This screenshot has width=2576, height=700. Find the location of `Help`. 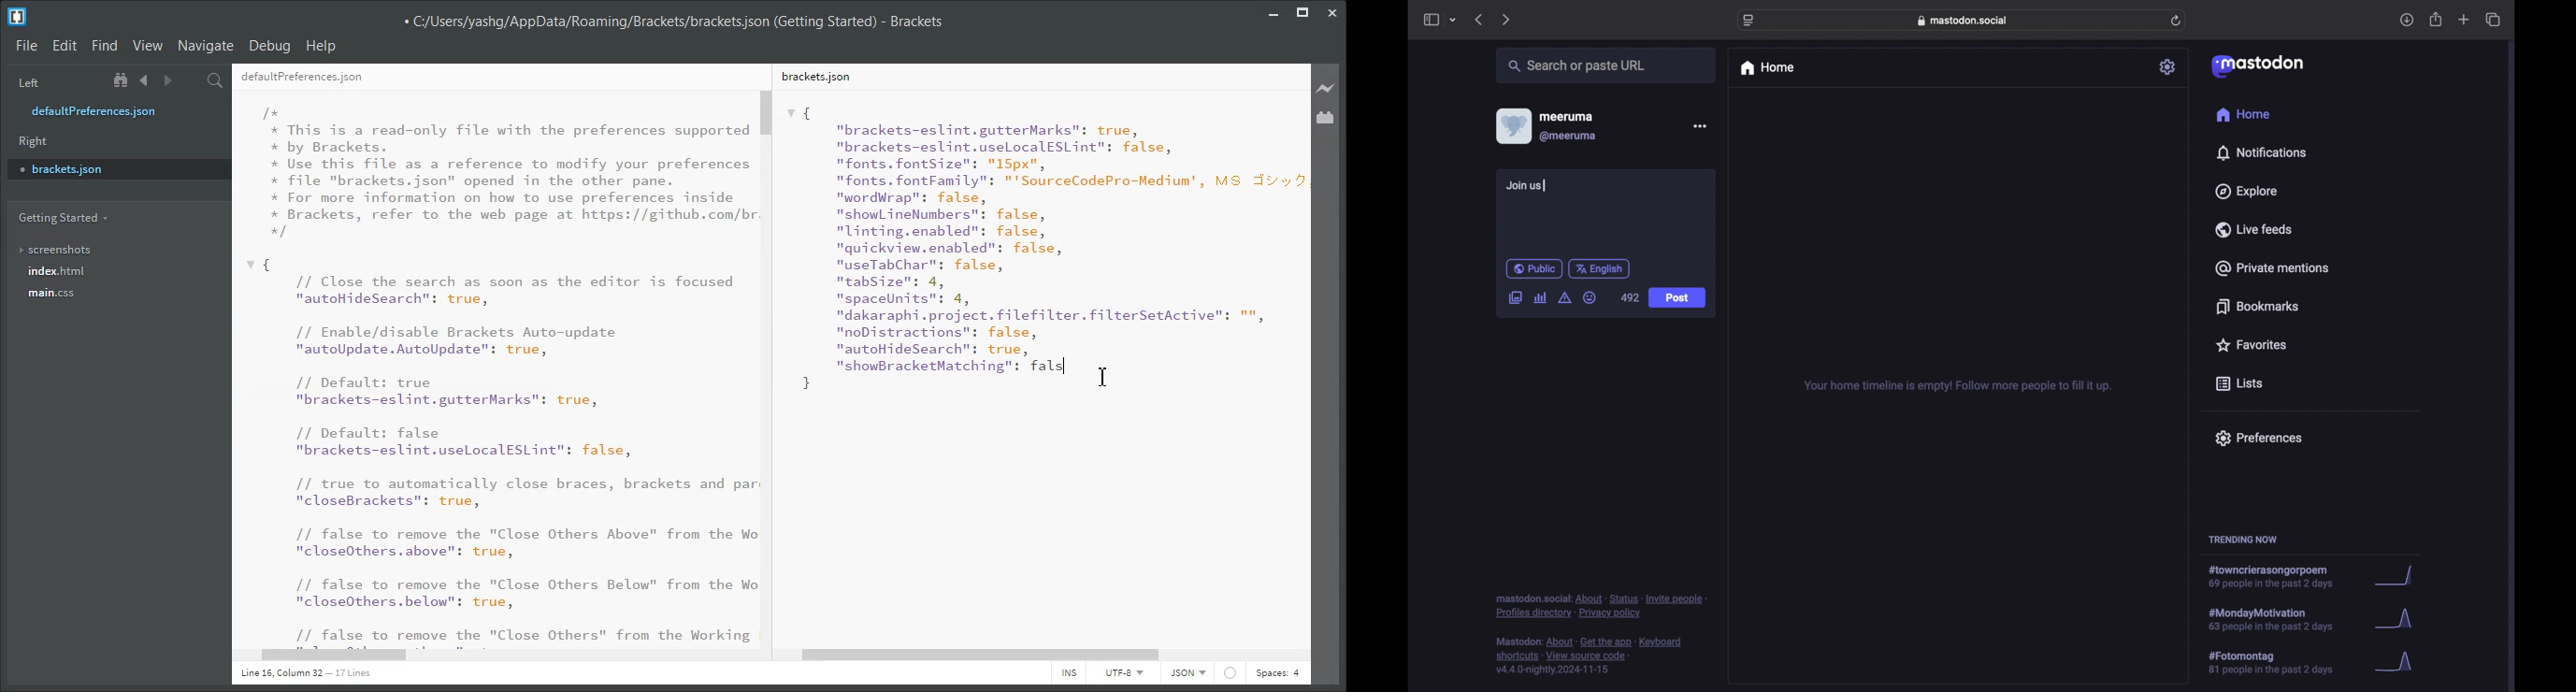

Help is located at coordinates (323, 46).